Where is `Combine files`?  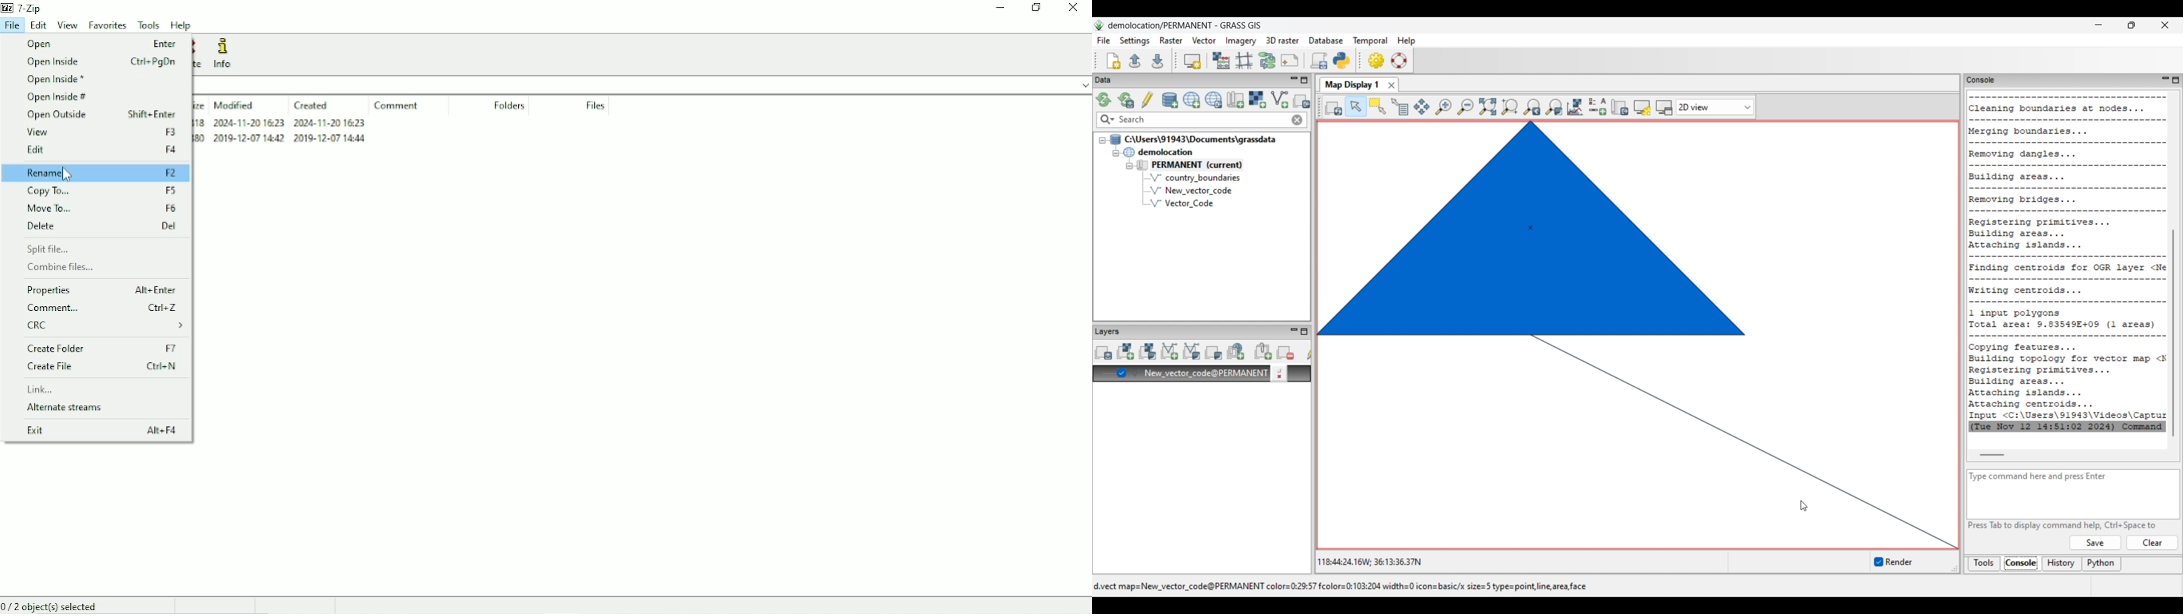 Combine files is located at coordinates (61, 267).